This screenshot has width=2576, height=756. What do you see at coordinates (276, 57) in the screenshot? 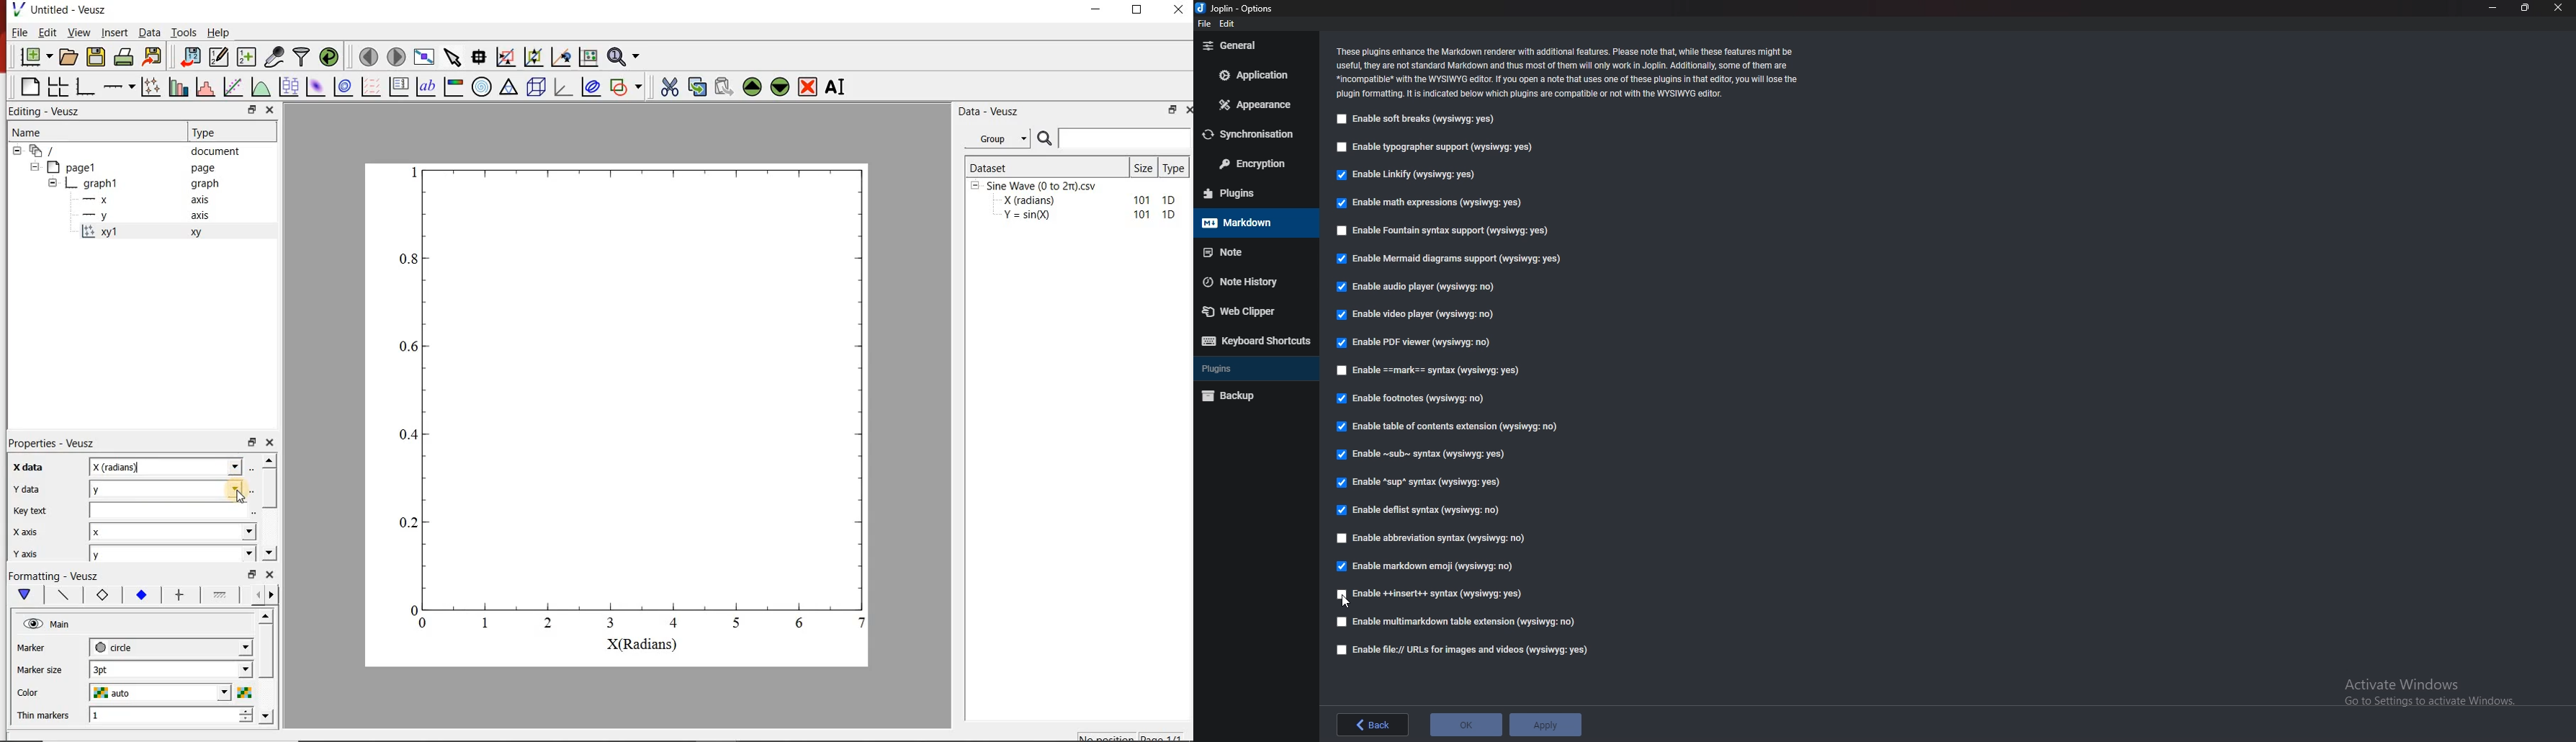
I see `capture remote data` at bounding box center [276, 57].